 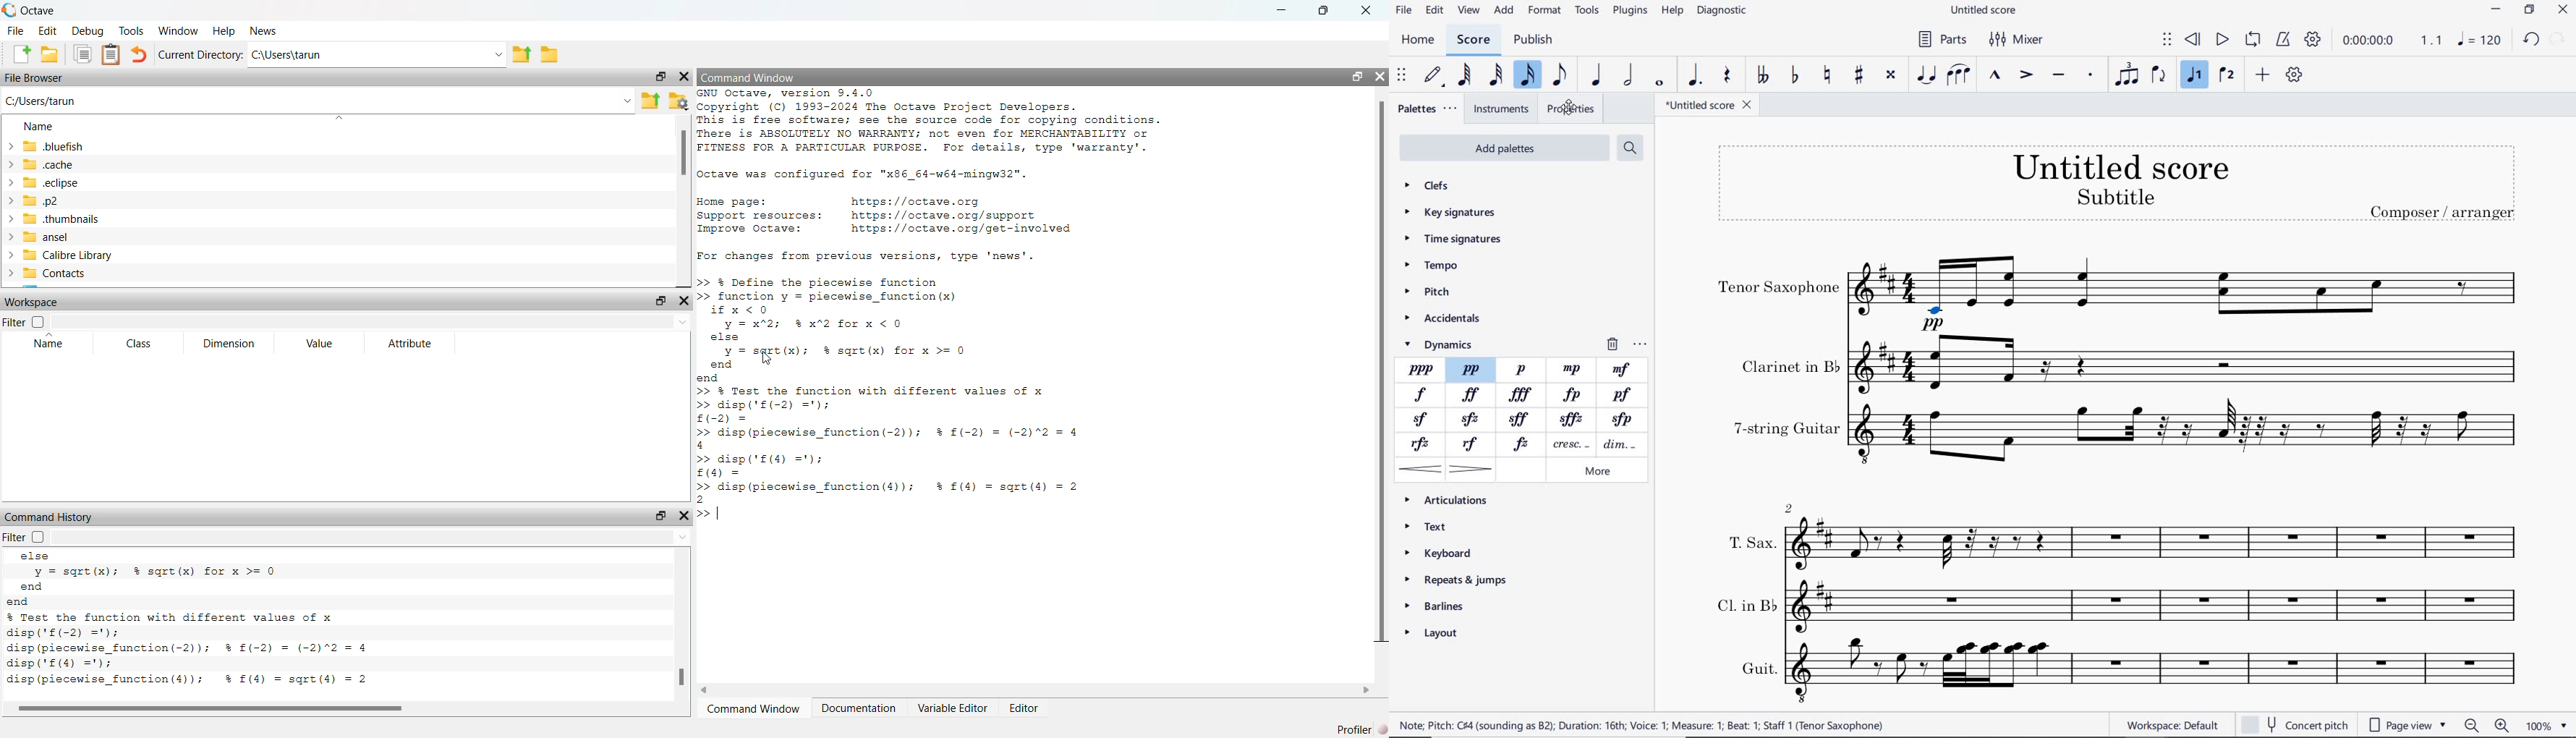 I want to click on page view, so click(x=2410, y=723).